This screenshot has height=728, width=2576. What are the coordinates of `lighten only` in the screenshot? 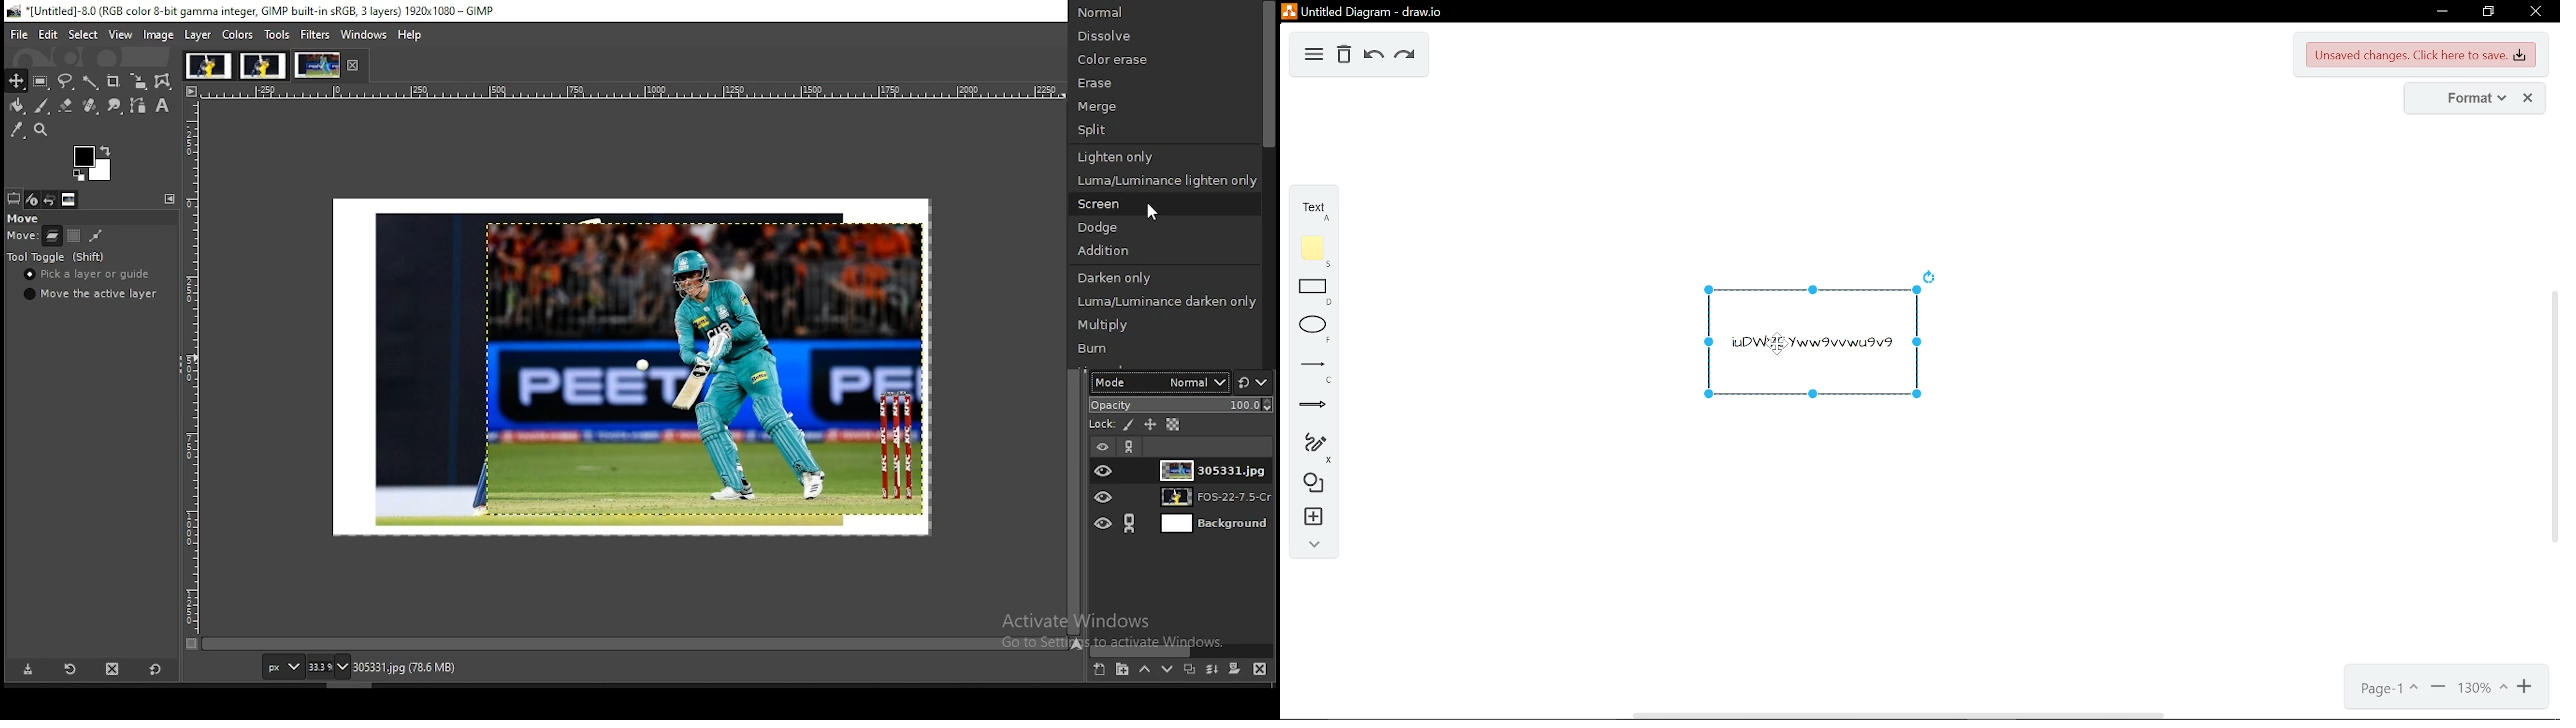 It's located at (1160, 156).